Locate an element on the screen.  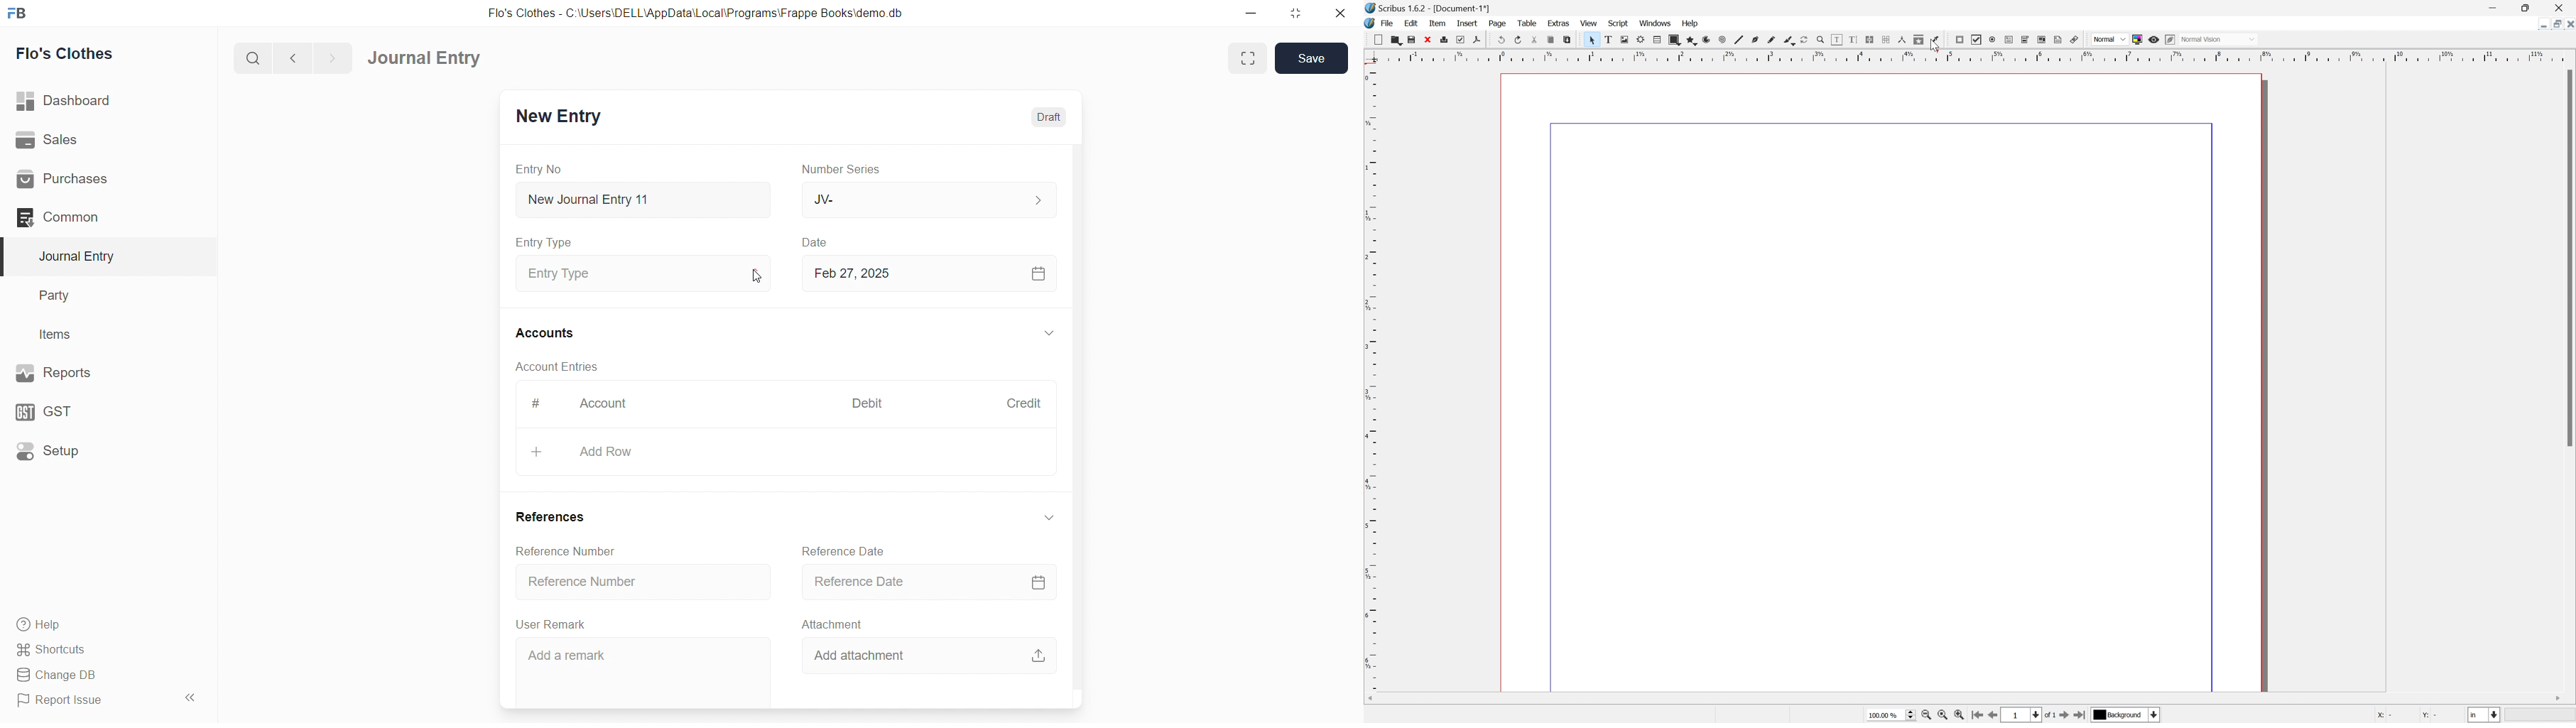
Purchases is located at coordinates (86, 180).